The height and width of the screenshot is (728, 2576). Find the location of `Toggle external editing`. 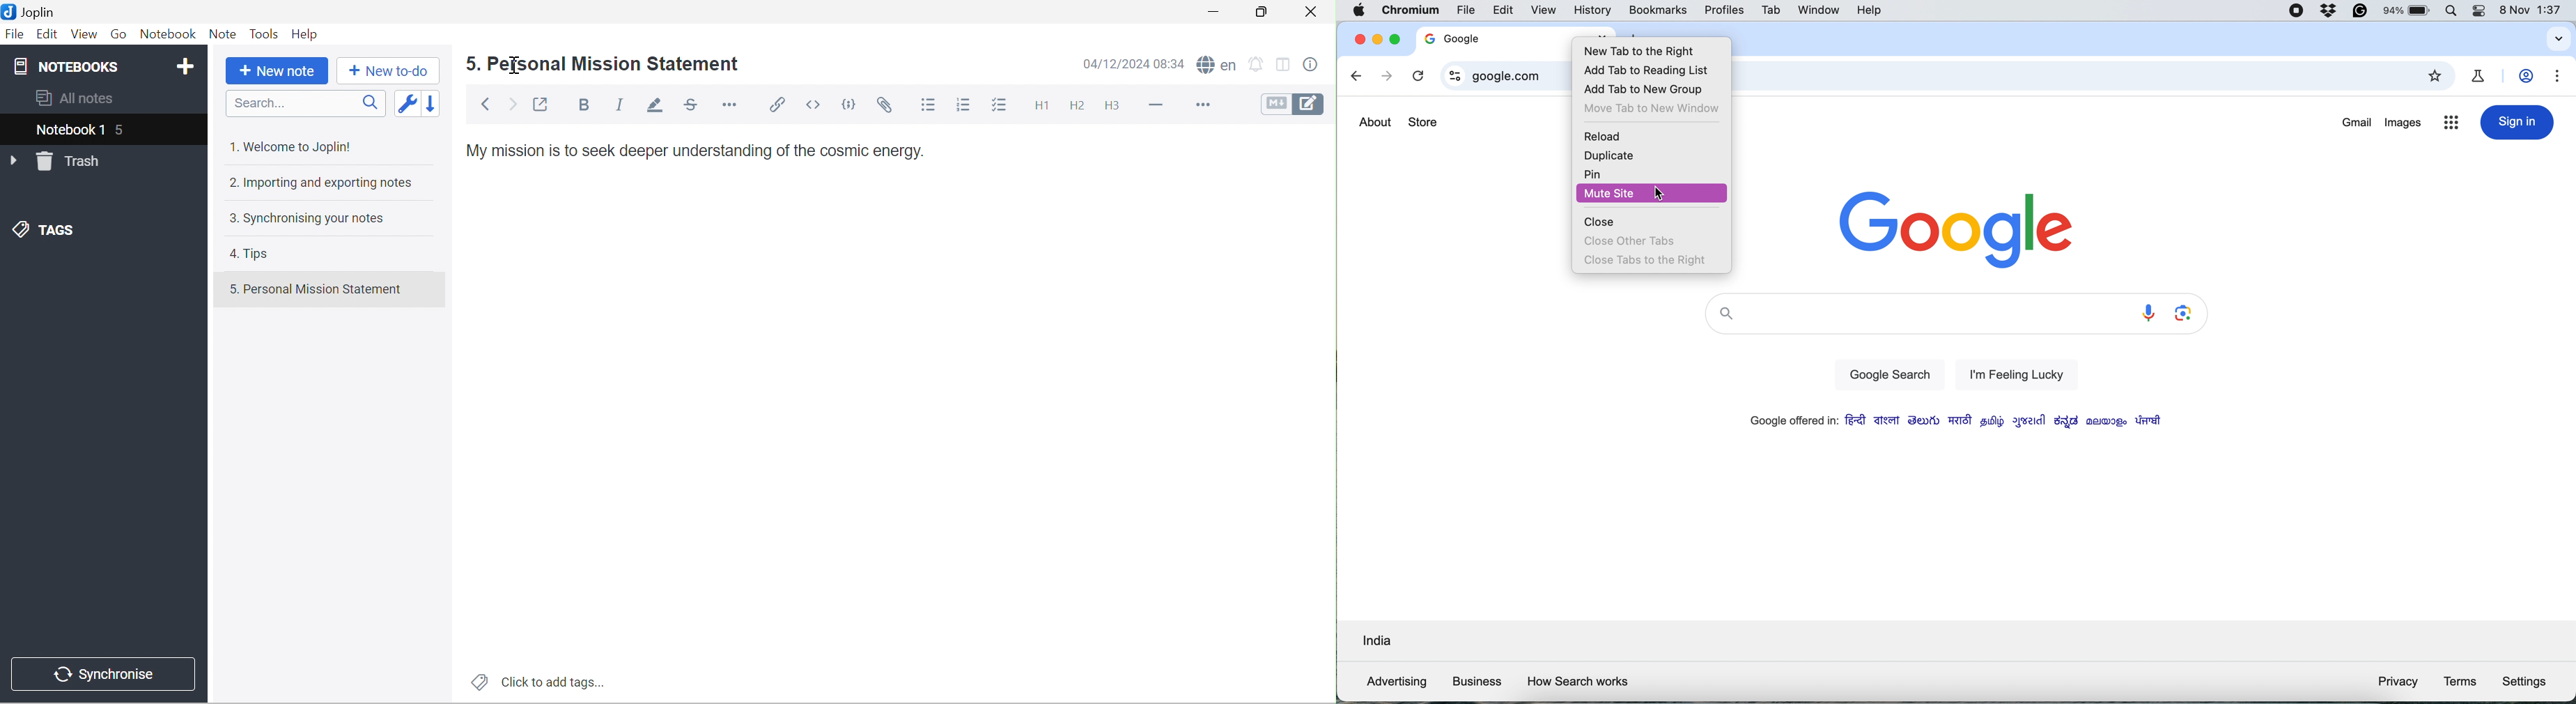

Toggle external editing is located at coordinates (541, 104).